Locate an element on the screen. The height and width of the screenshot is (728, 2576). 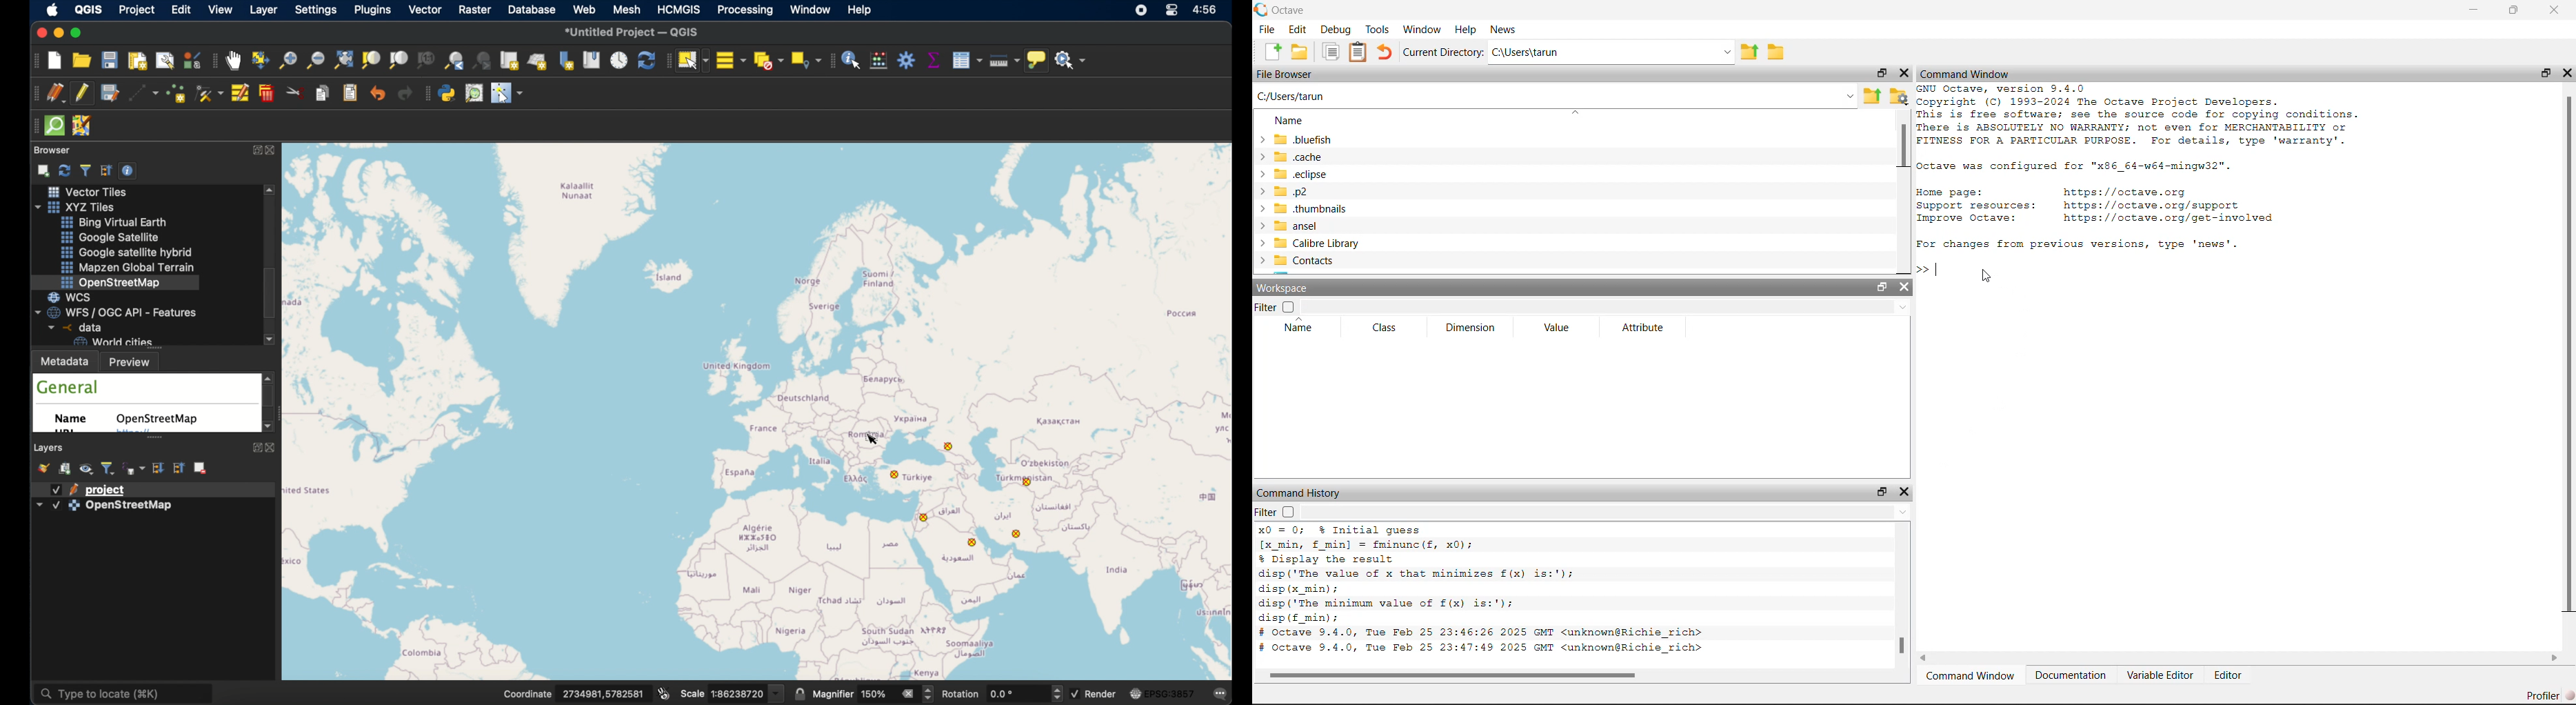
save project is located at coordinates (109, 93).